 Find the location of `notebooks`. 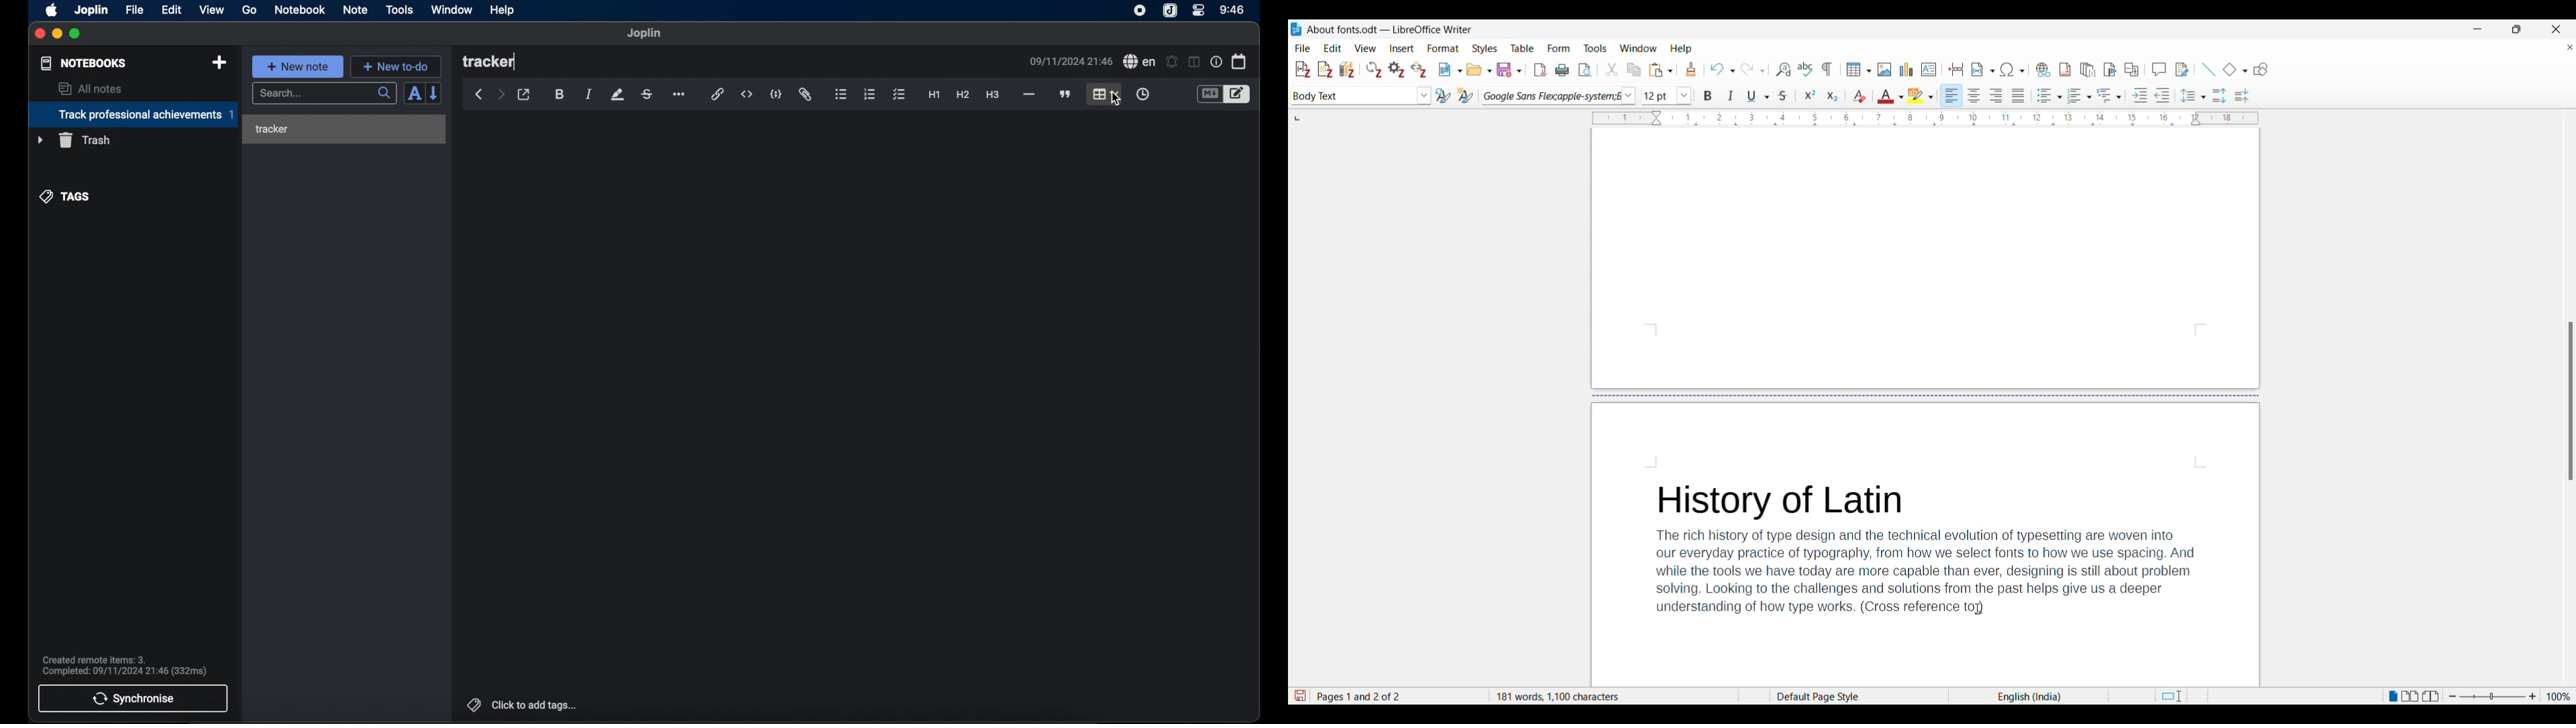

notebooks is located at coordinates (83, 63).